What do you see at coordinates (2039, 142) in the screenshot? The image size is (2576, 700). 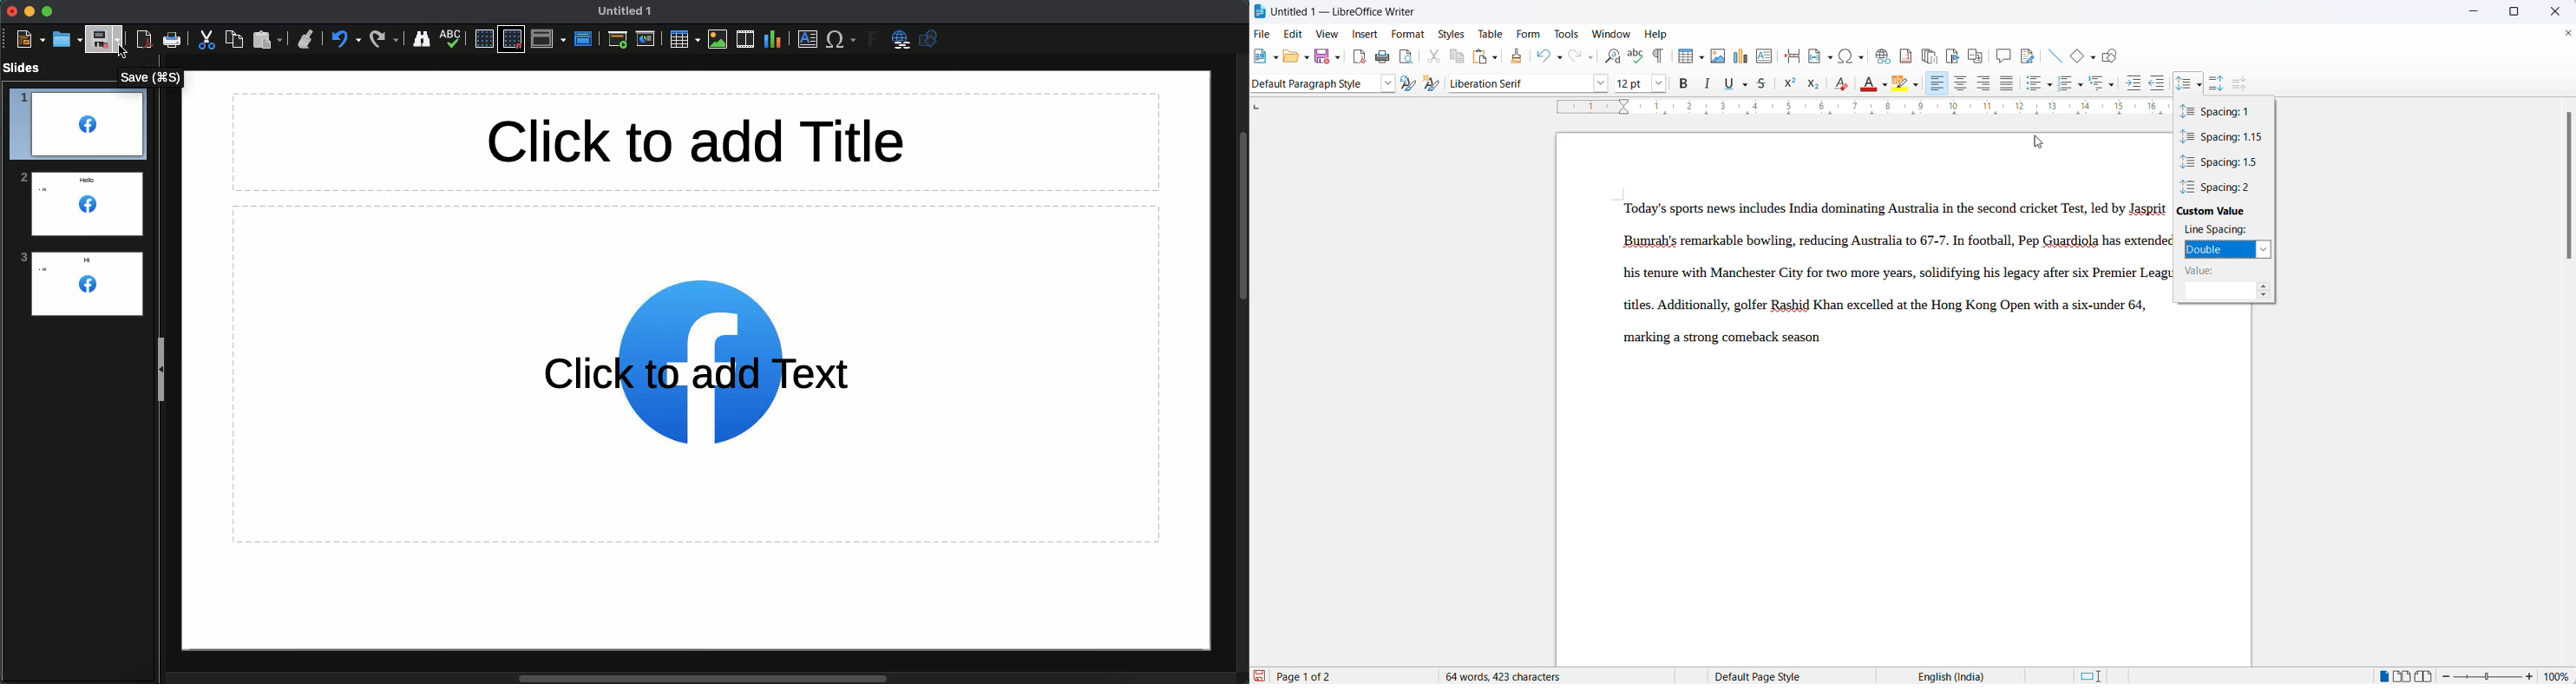 I see `cursor` at bounding box center [2039, 142].